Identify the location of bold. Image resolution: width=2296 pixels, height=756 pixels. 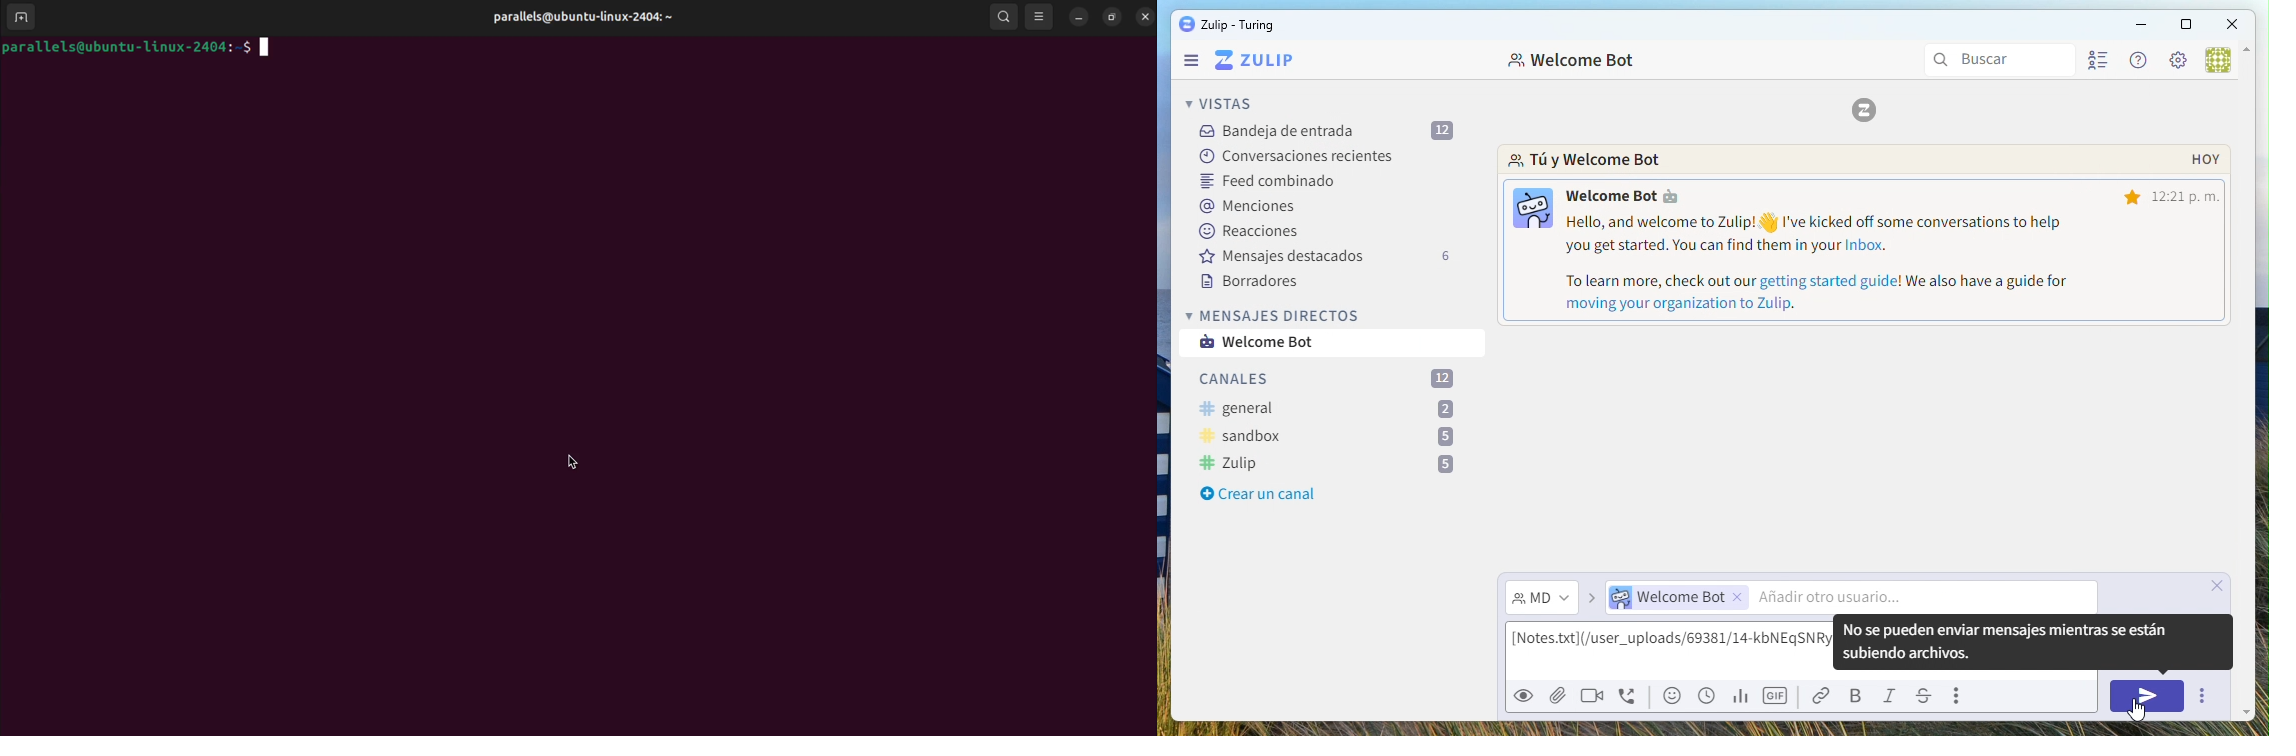
(1858, 697).